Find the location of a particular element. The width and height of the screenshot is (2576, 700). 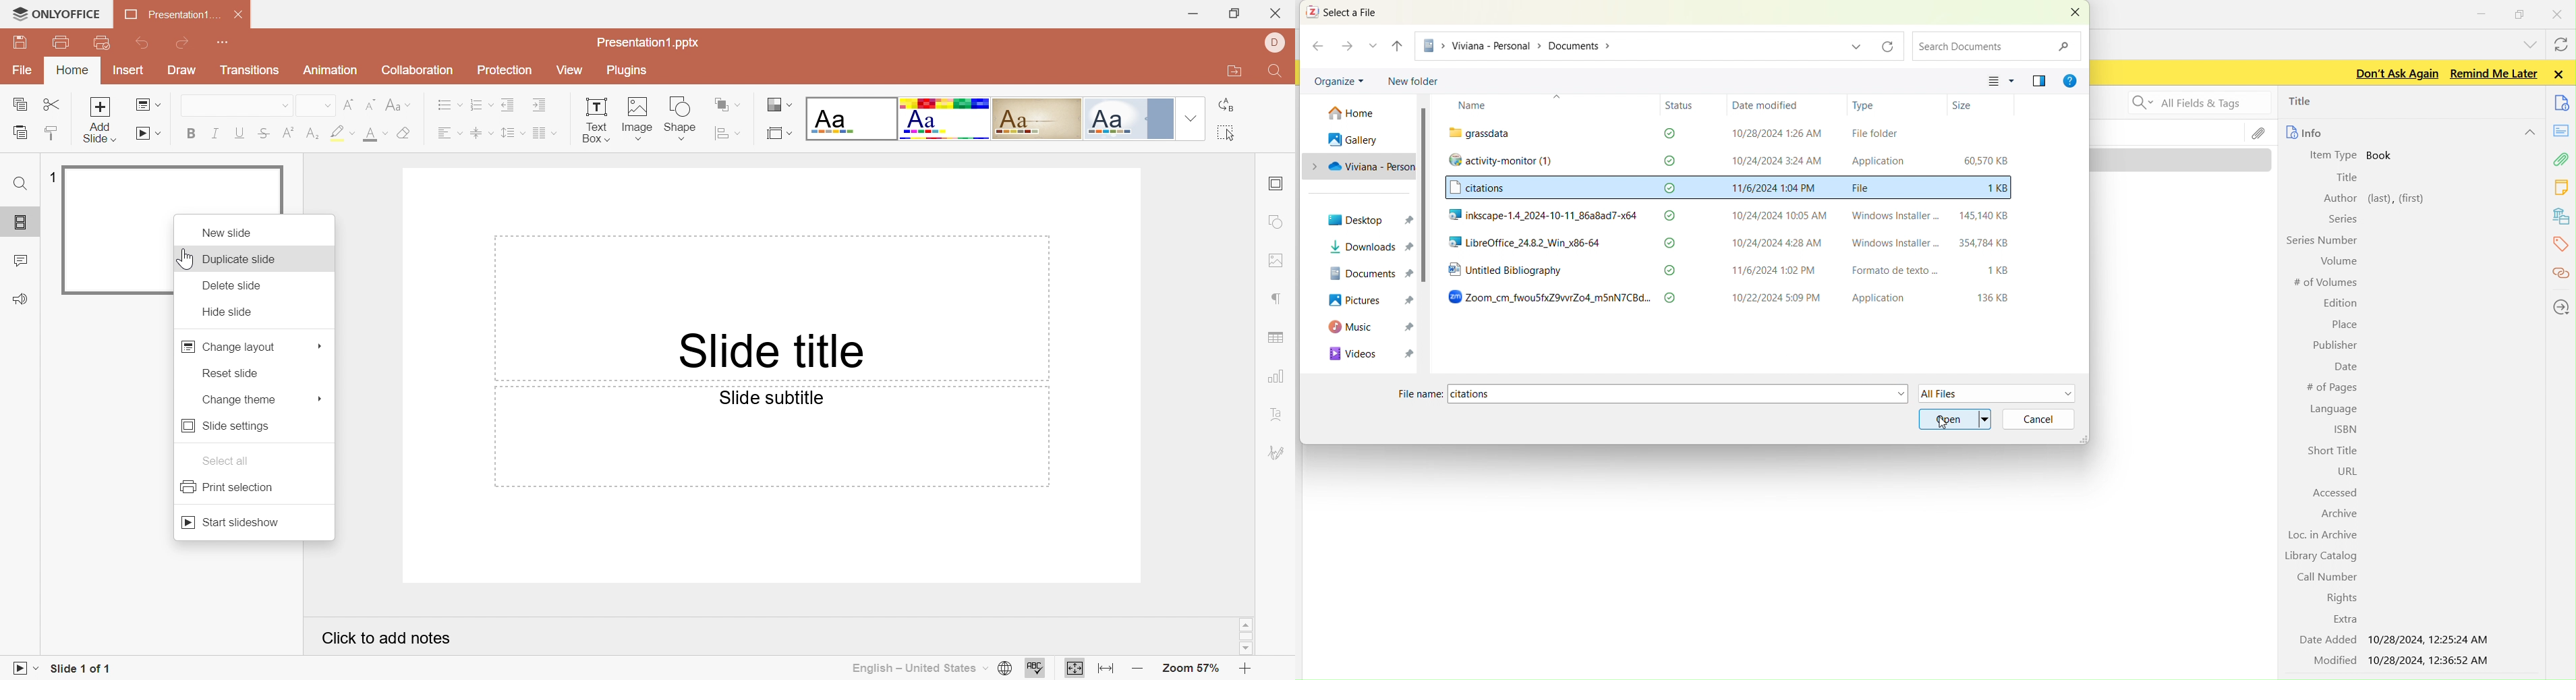

Comment is located at coordinates (20, 260).